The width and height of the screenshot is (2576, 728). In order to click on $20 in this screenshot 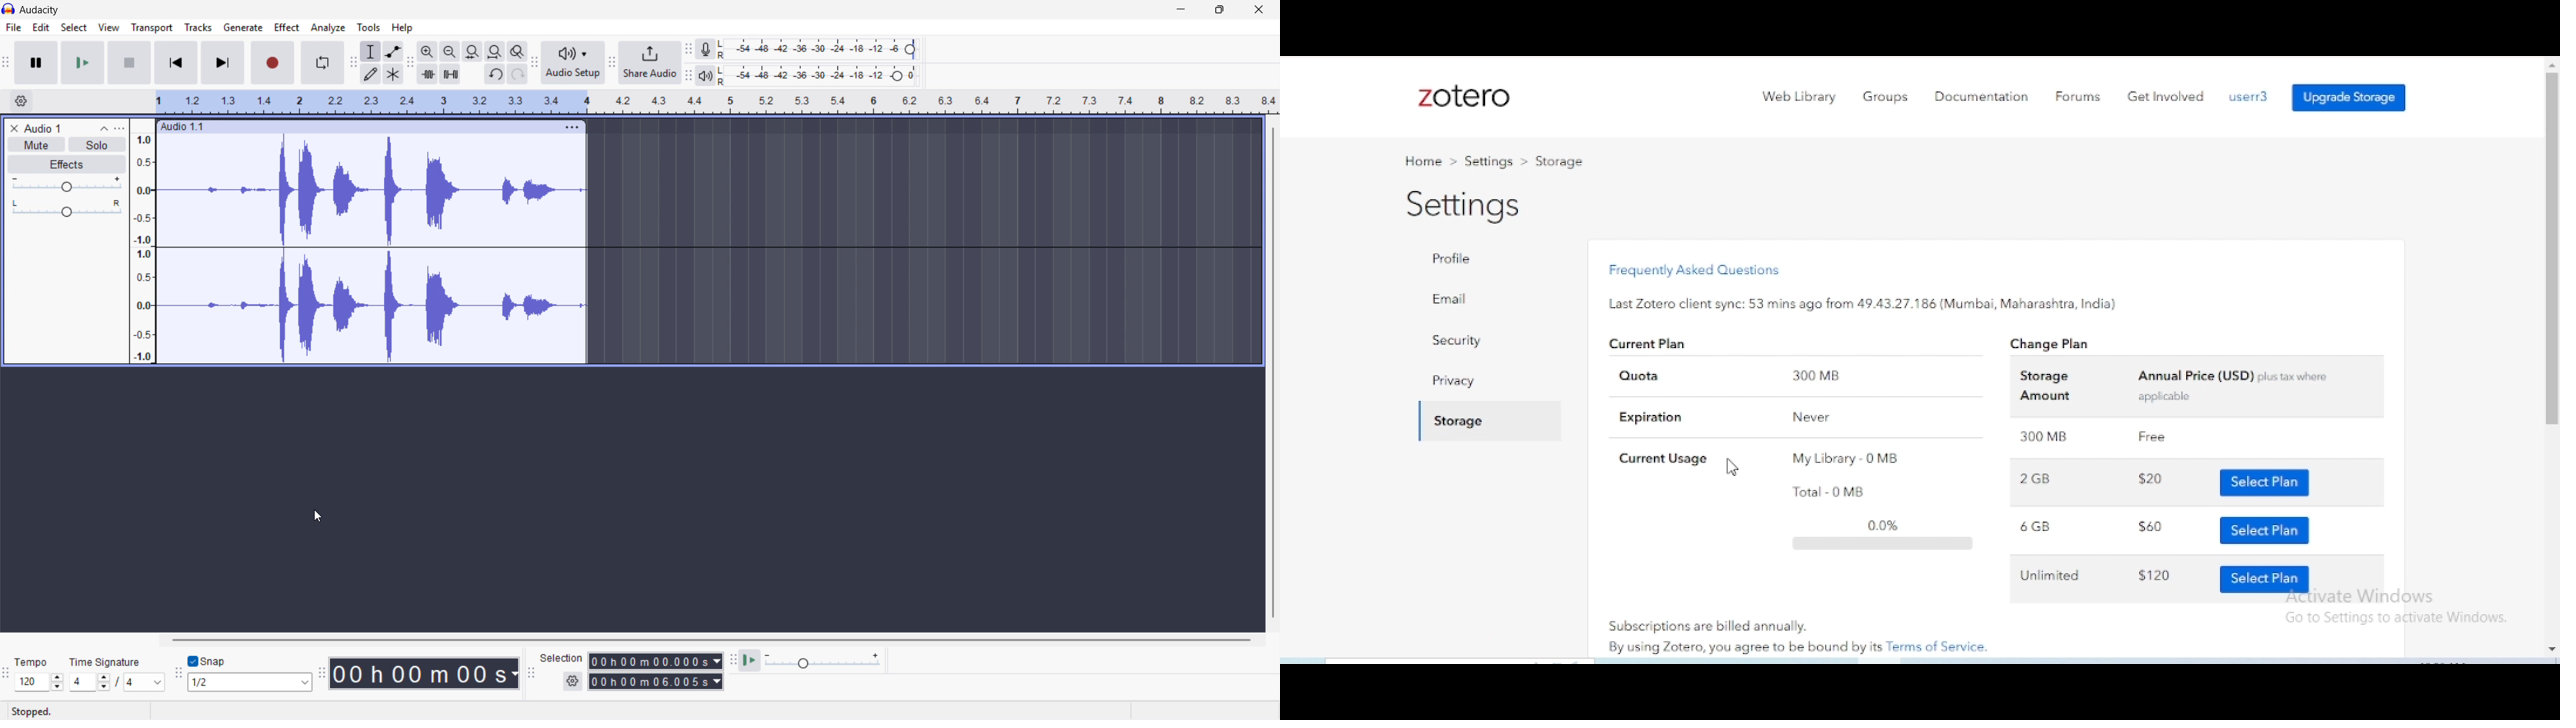, I will do `click(2152, 478)`.